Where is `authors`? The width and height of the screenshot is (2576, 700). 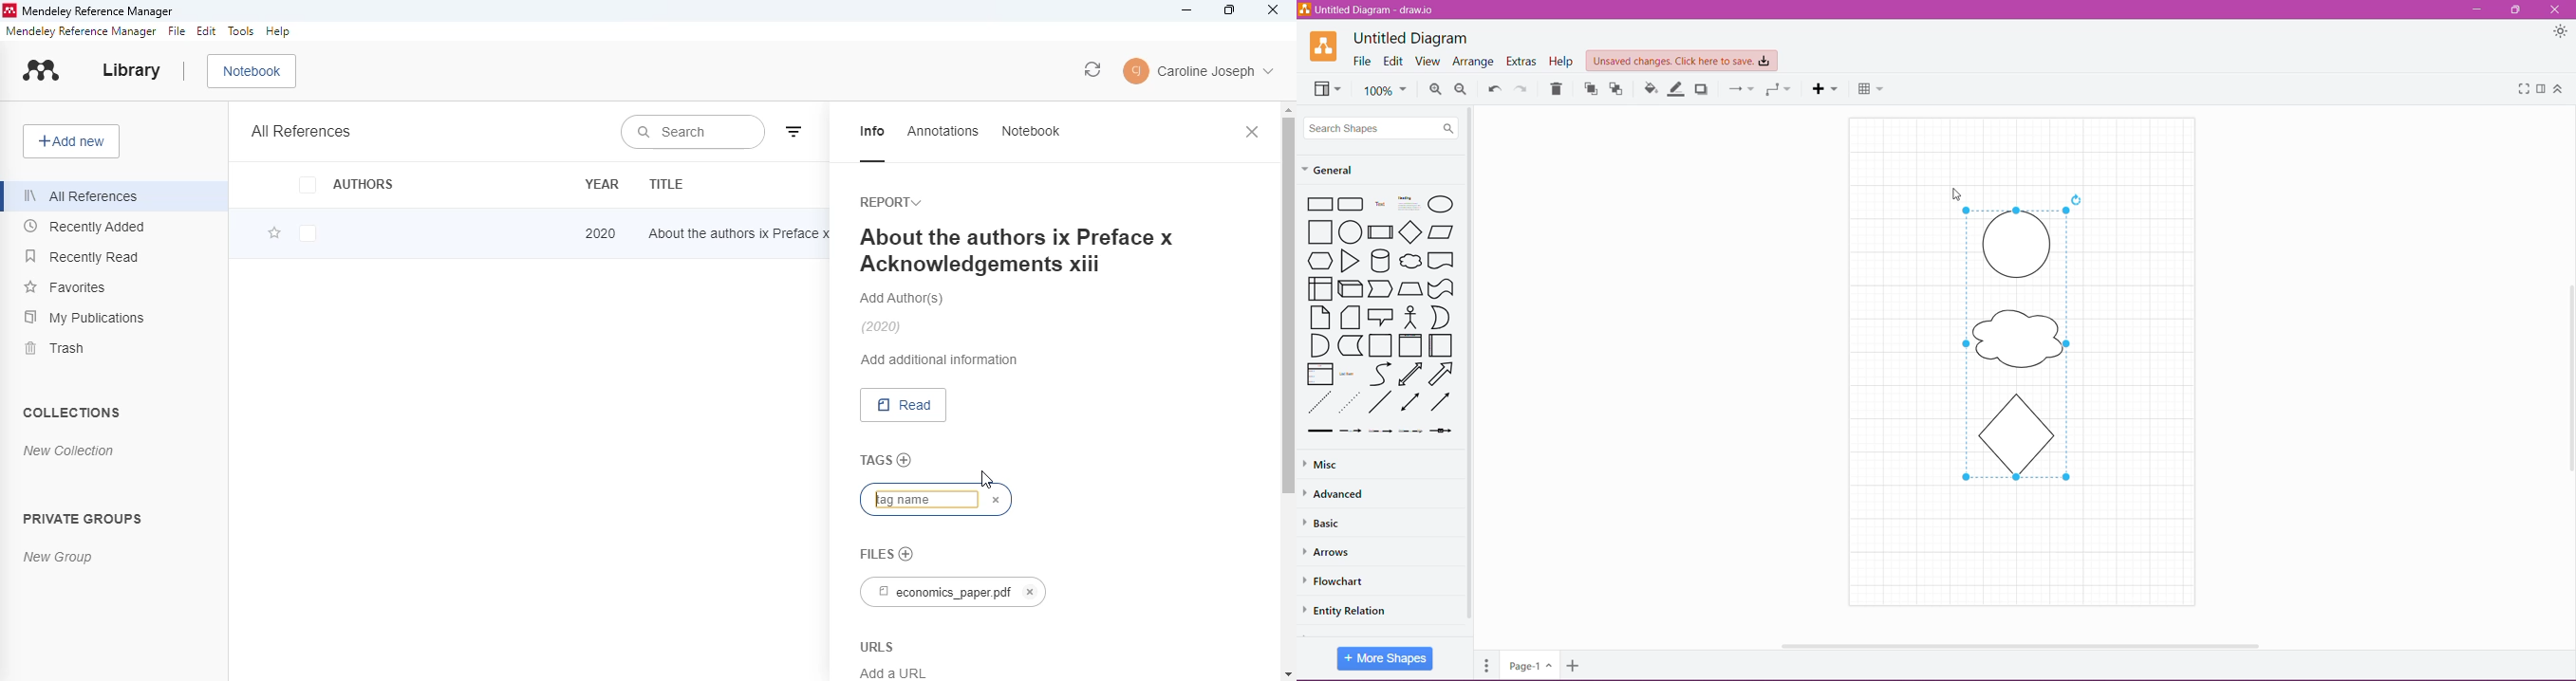 authors is located at coordinates (346, 184).